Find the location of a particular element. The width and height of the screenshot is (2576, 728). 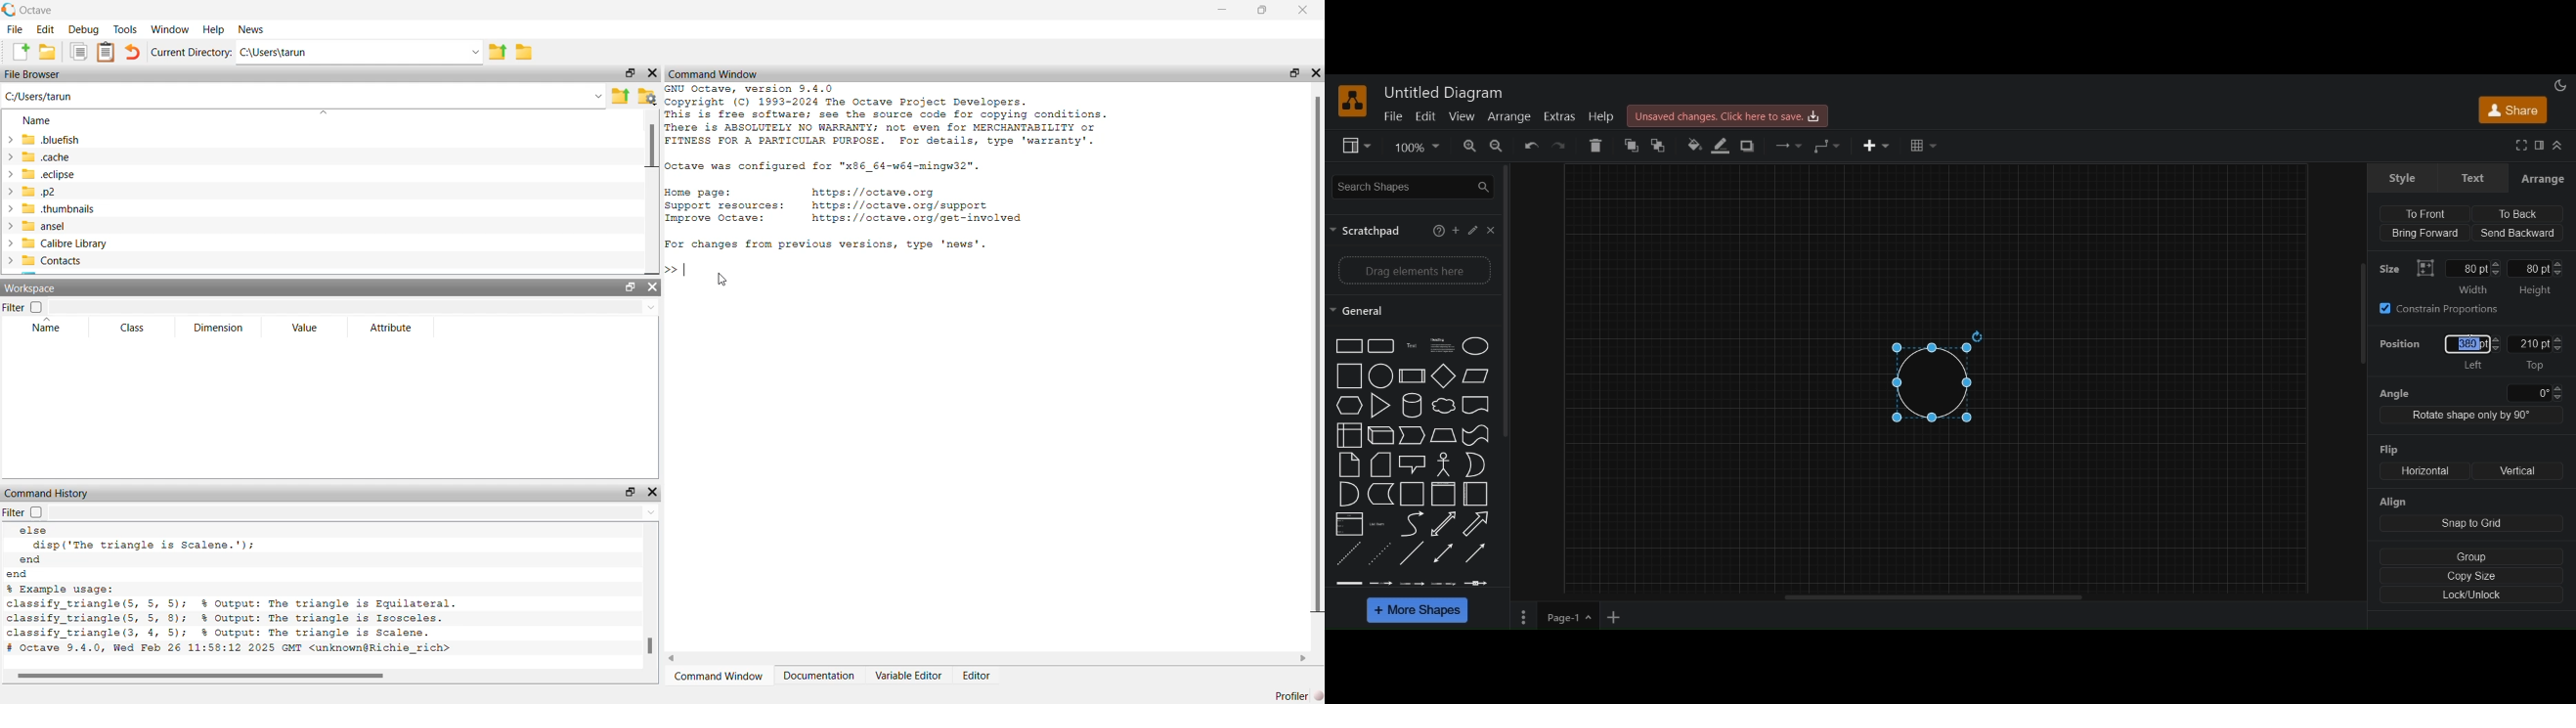

help is located at coordinates (1601, 117).